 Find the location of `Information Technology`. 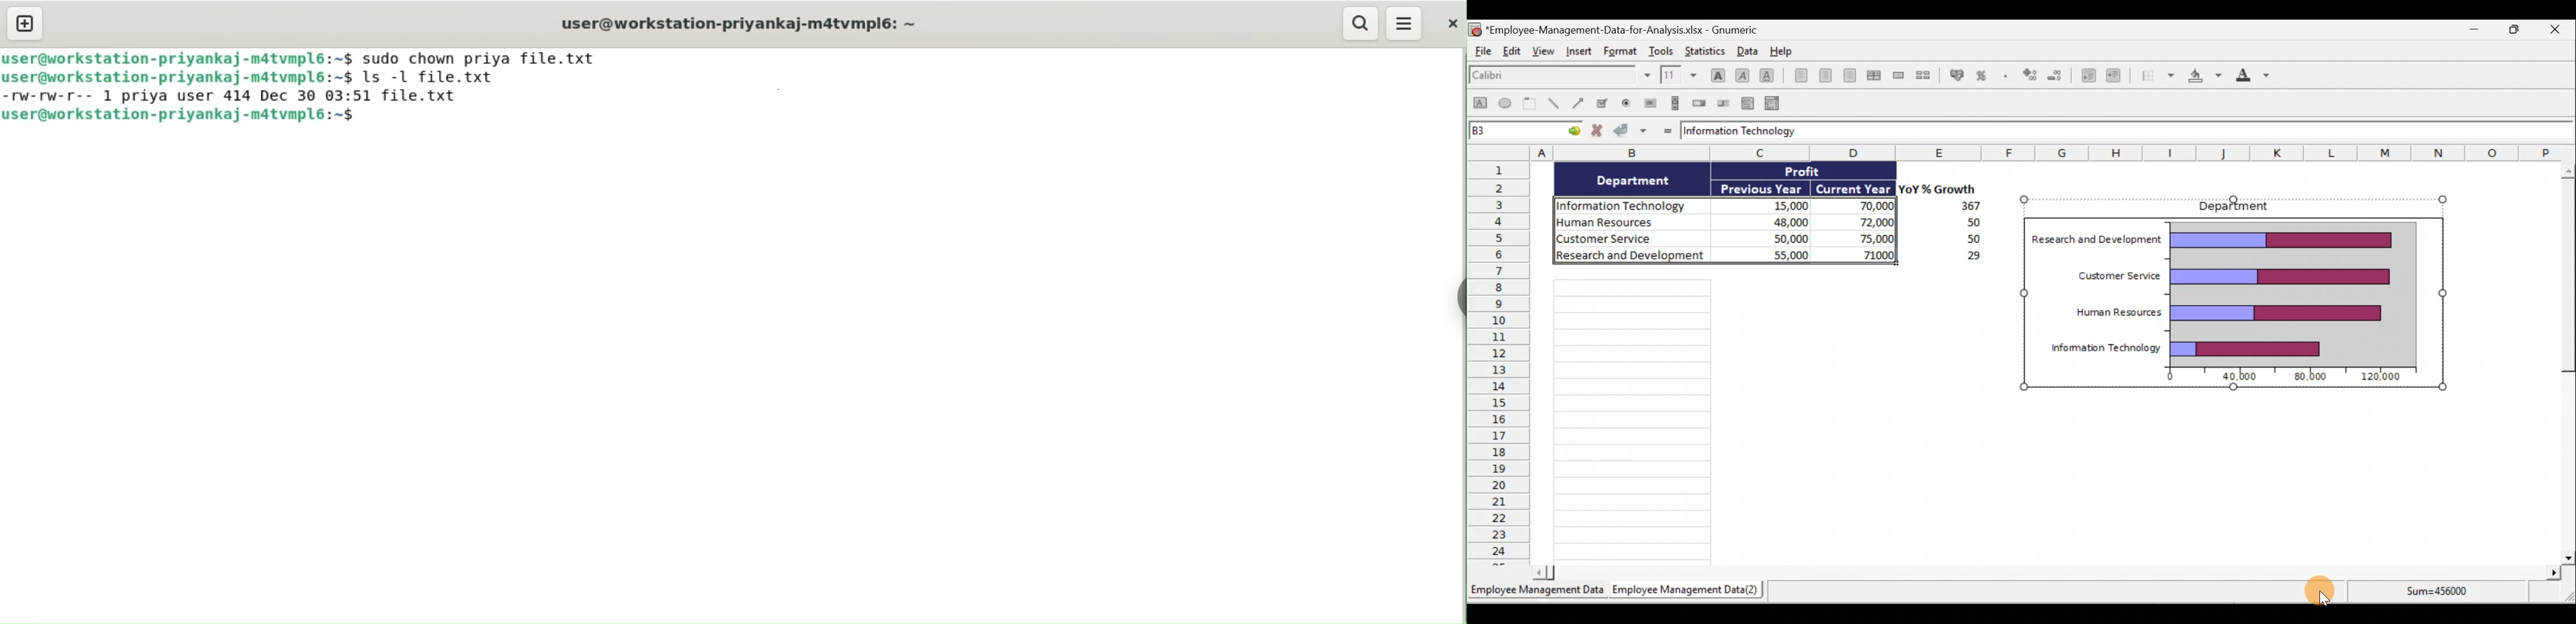

Information Technology is located at coordinates (1743, 131).